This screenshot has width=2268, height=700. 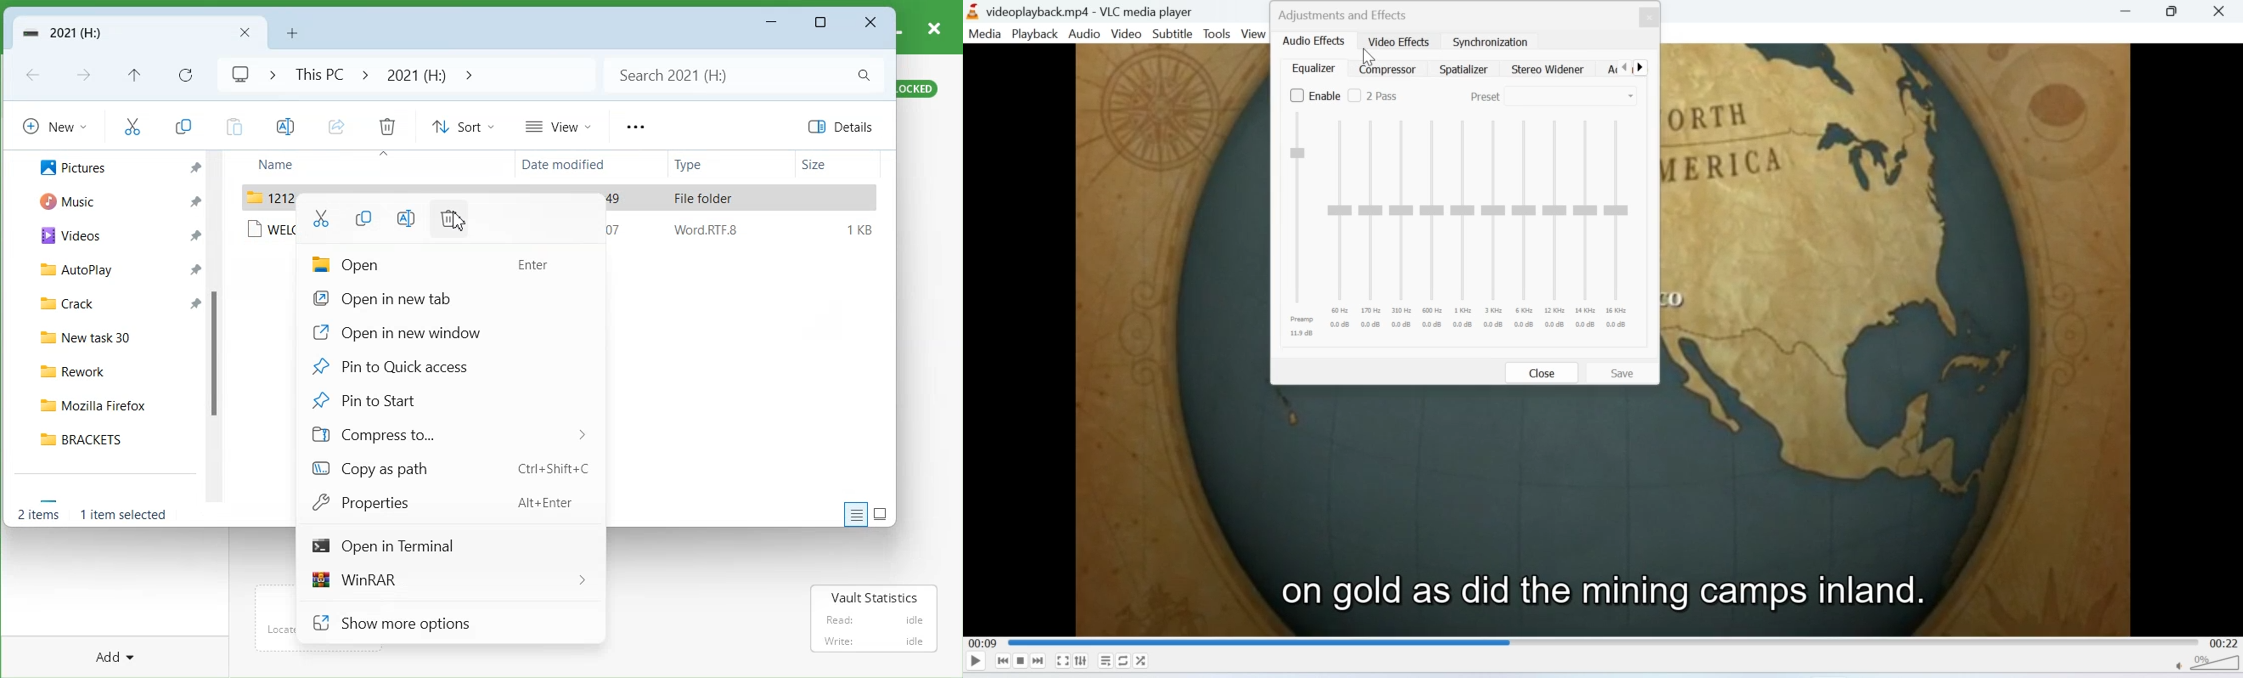 I want to click on preset, so click(x=1558, y=98).